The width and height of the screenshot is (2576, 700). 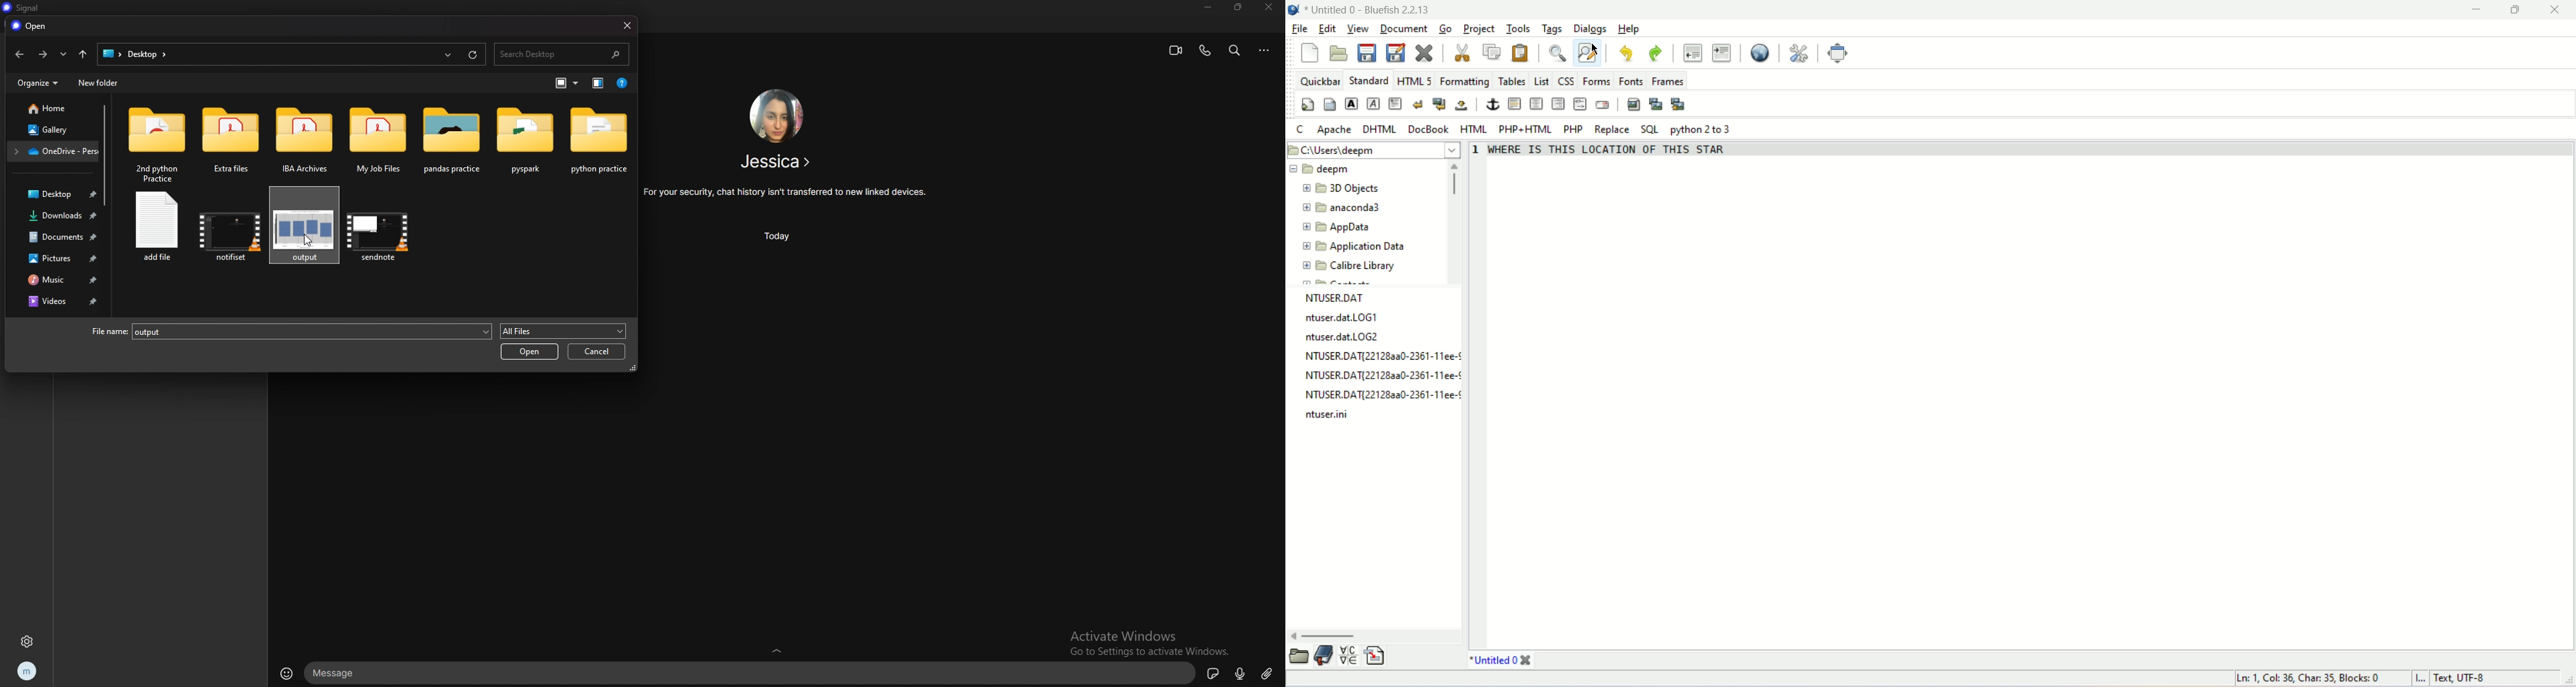 I want to click on ntuser.dat LOG2, so click(x=1344, y=337).